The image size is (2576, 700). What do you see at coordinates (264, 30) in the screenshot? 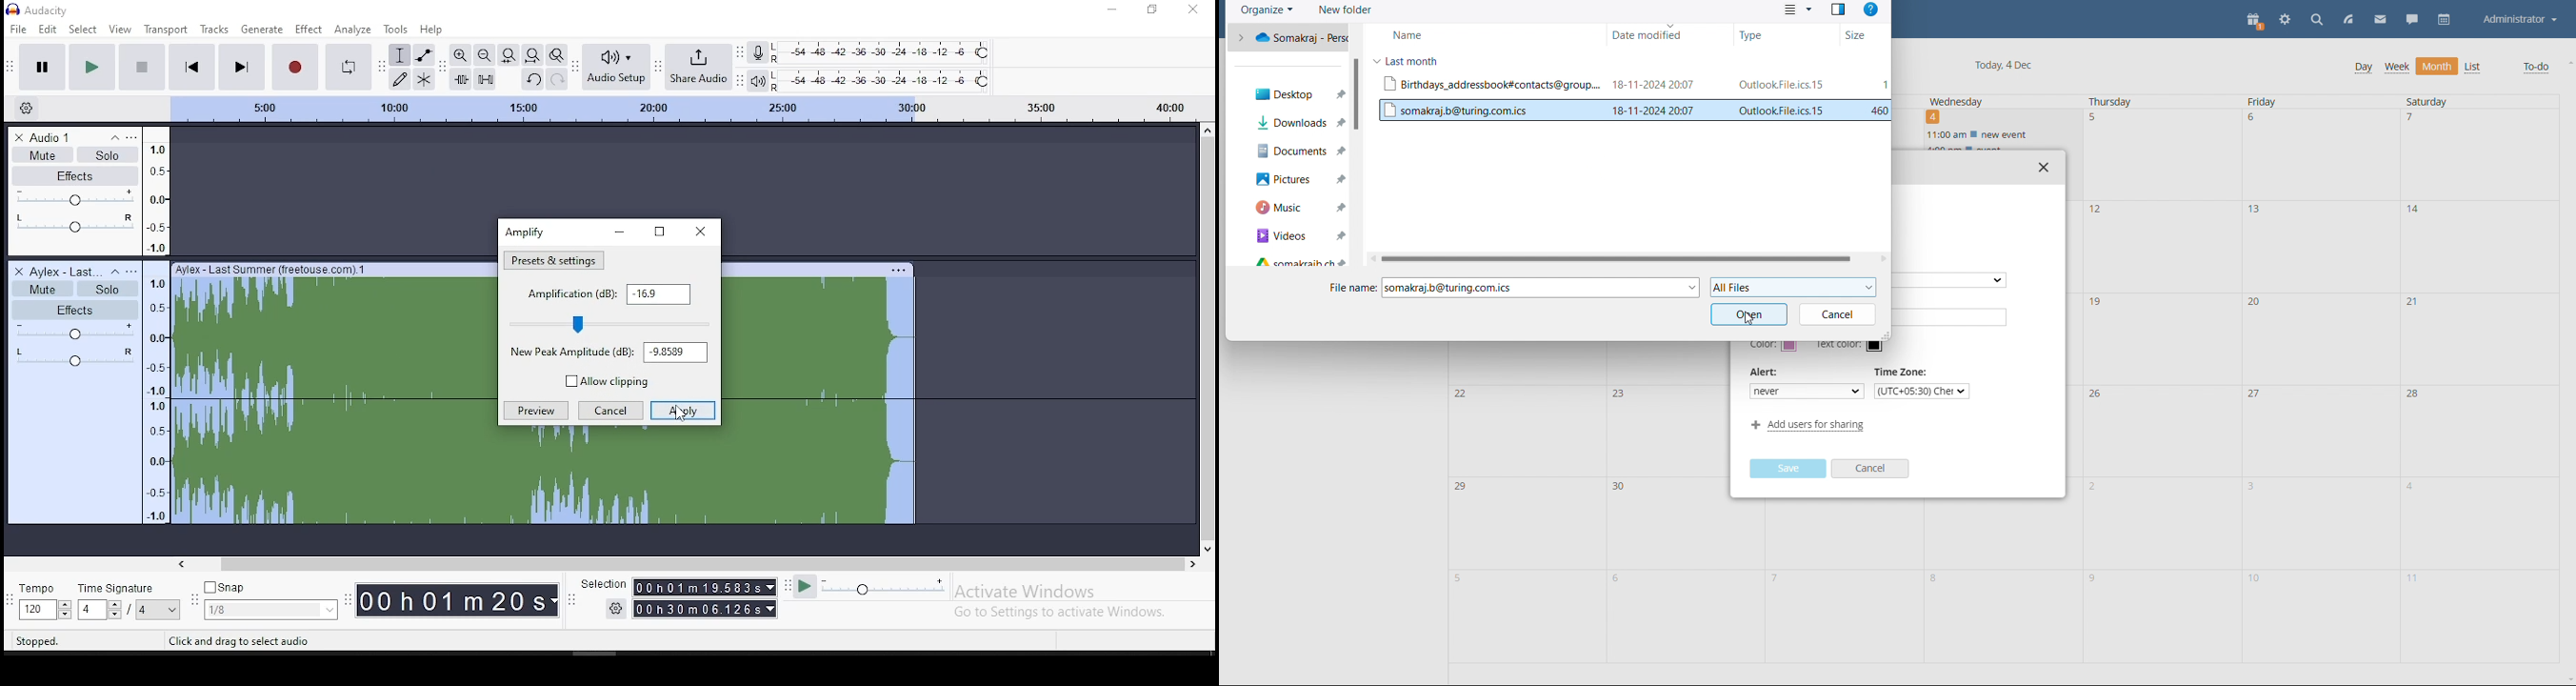
I see `generate` at bounding box center [264, 30].